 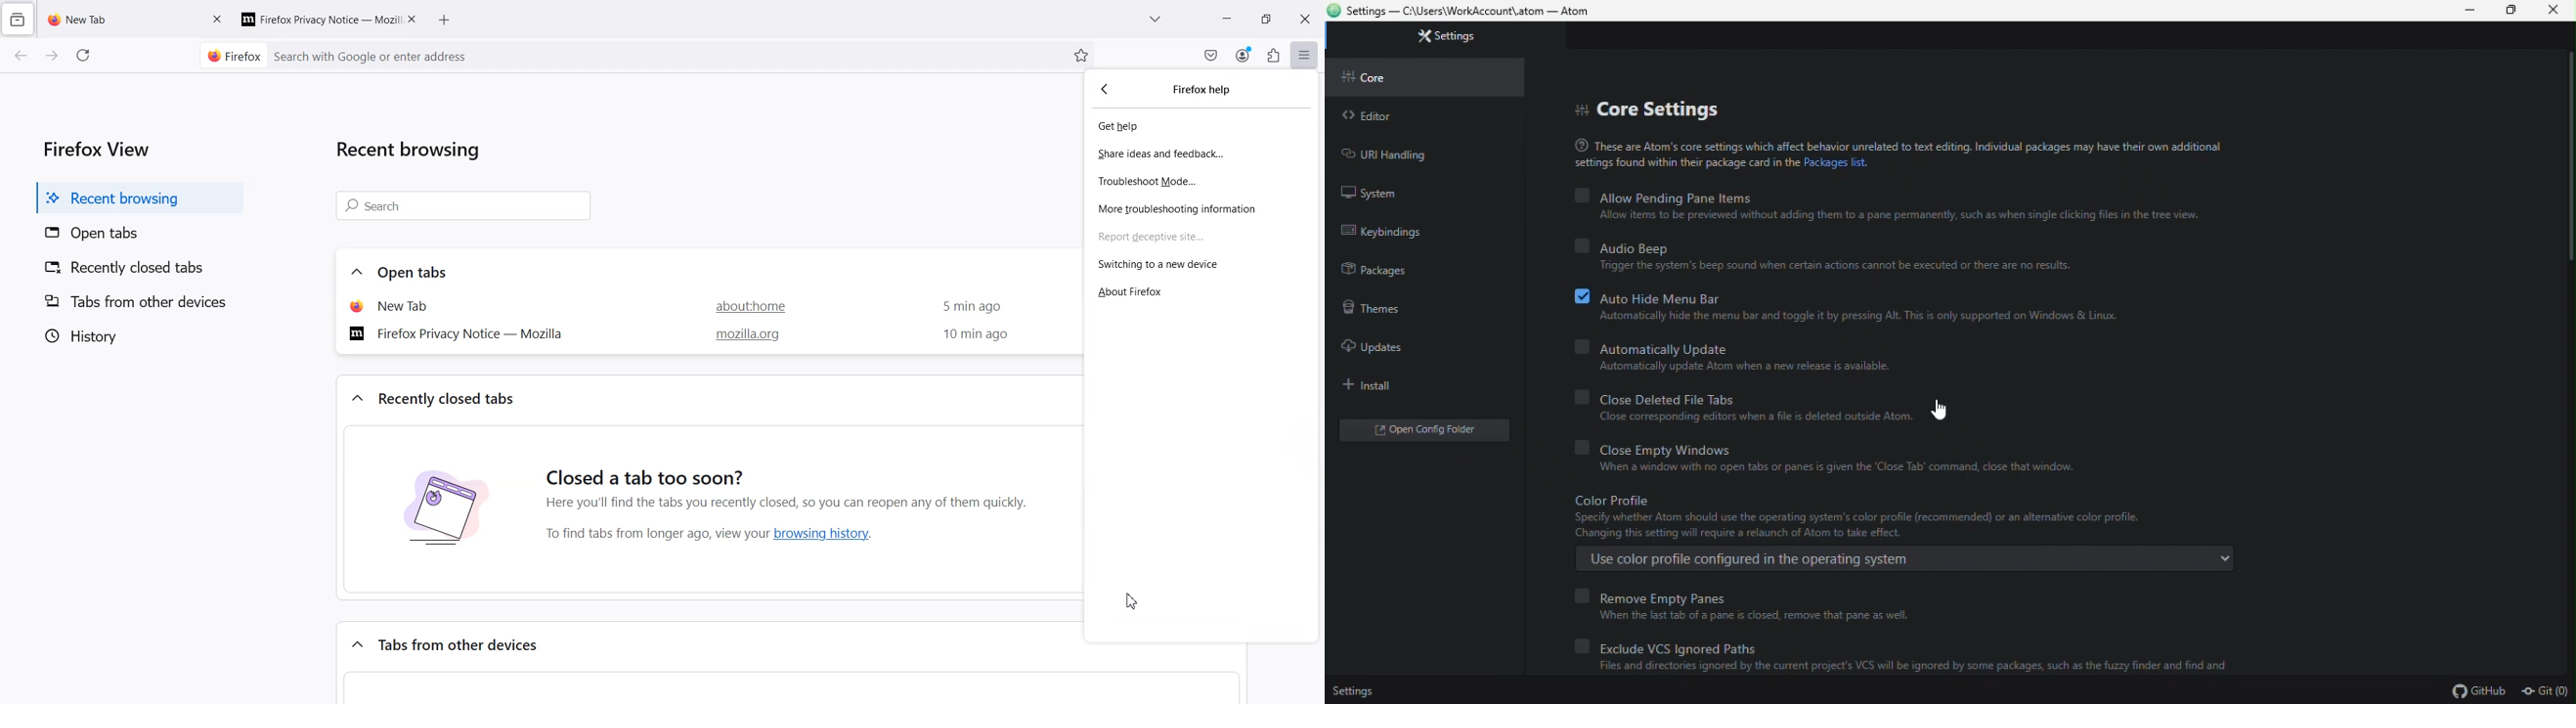 I want to click on Close Tab, so click(x=413, y=18).